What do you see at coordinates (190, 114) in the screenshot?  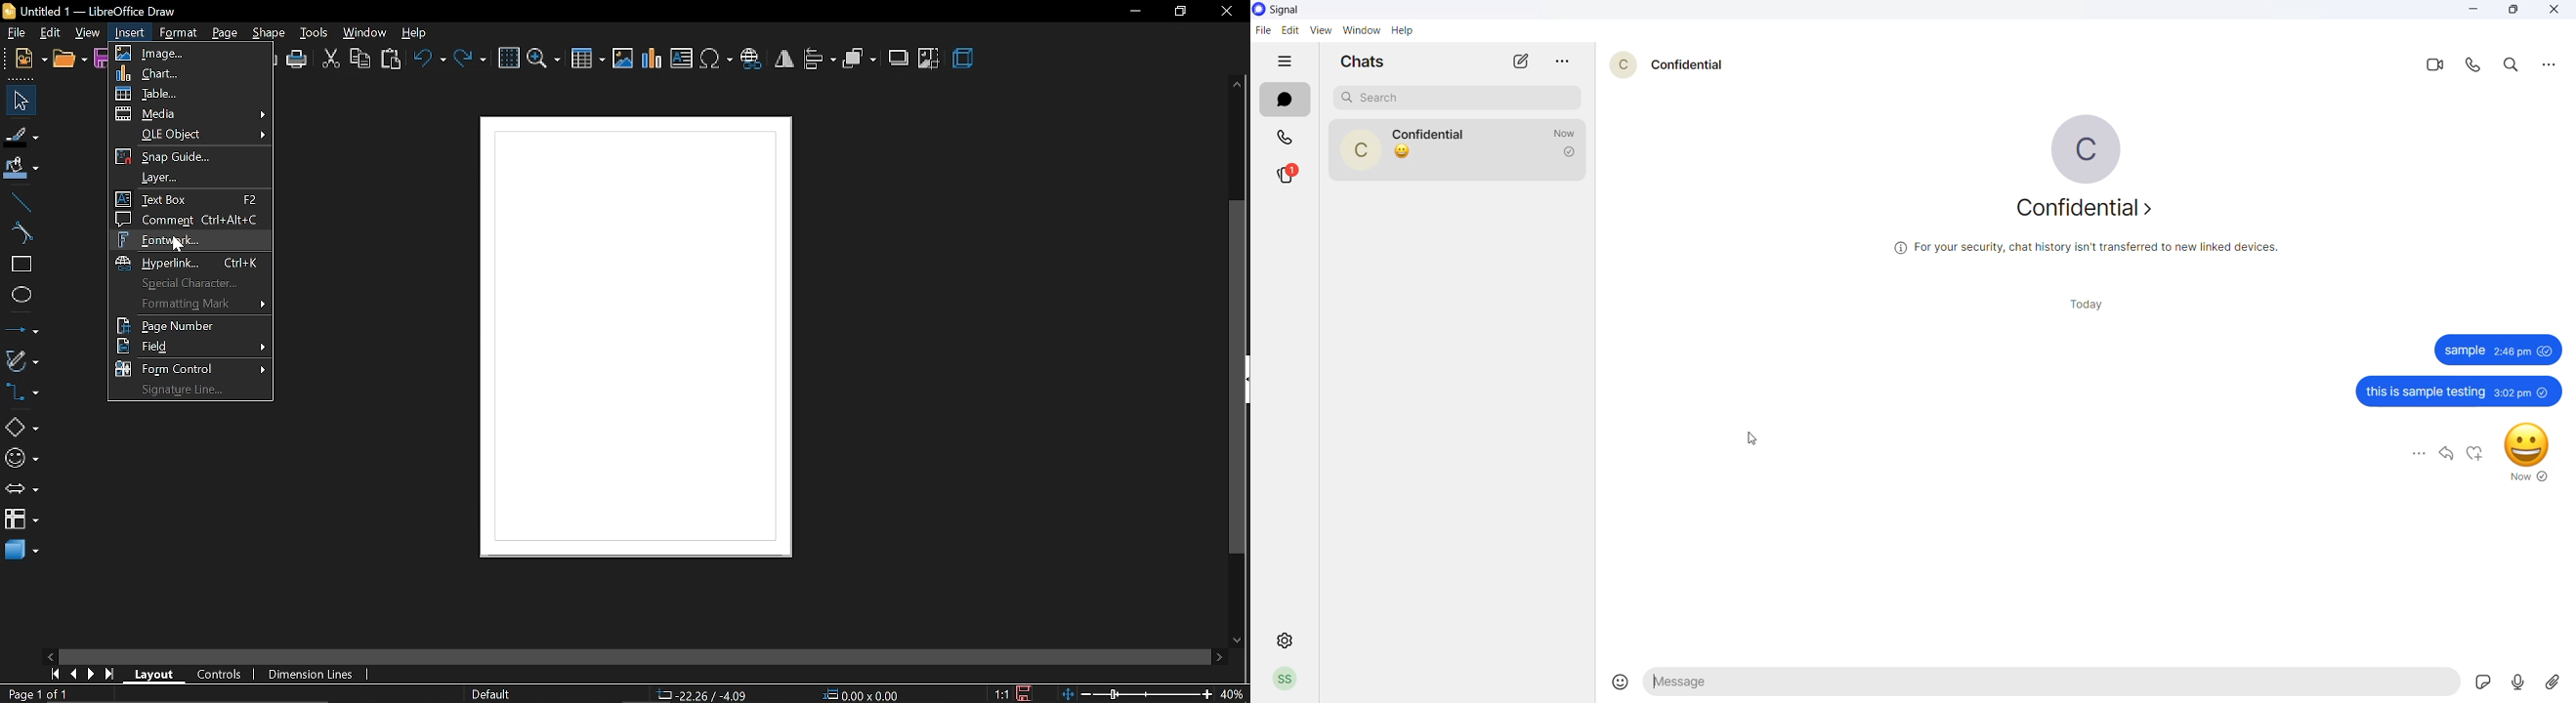 I see `media` at bounding box center [190, 114].